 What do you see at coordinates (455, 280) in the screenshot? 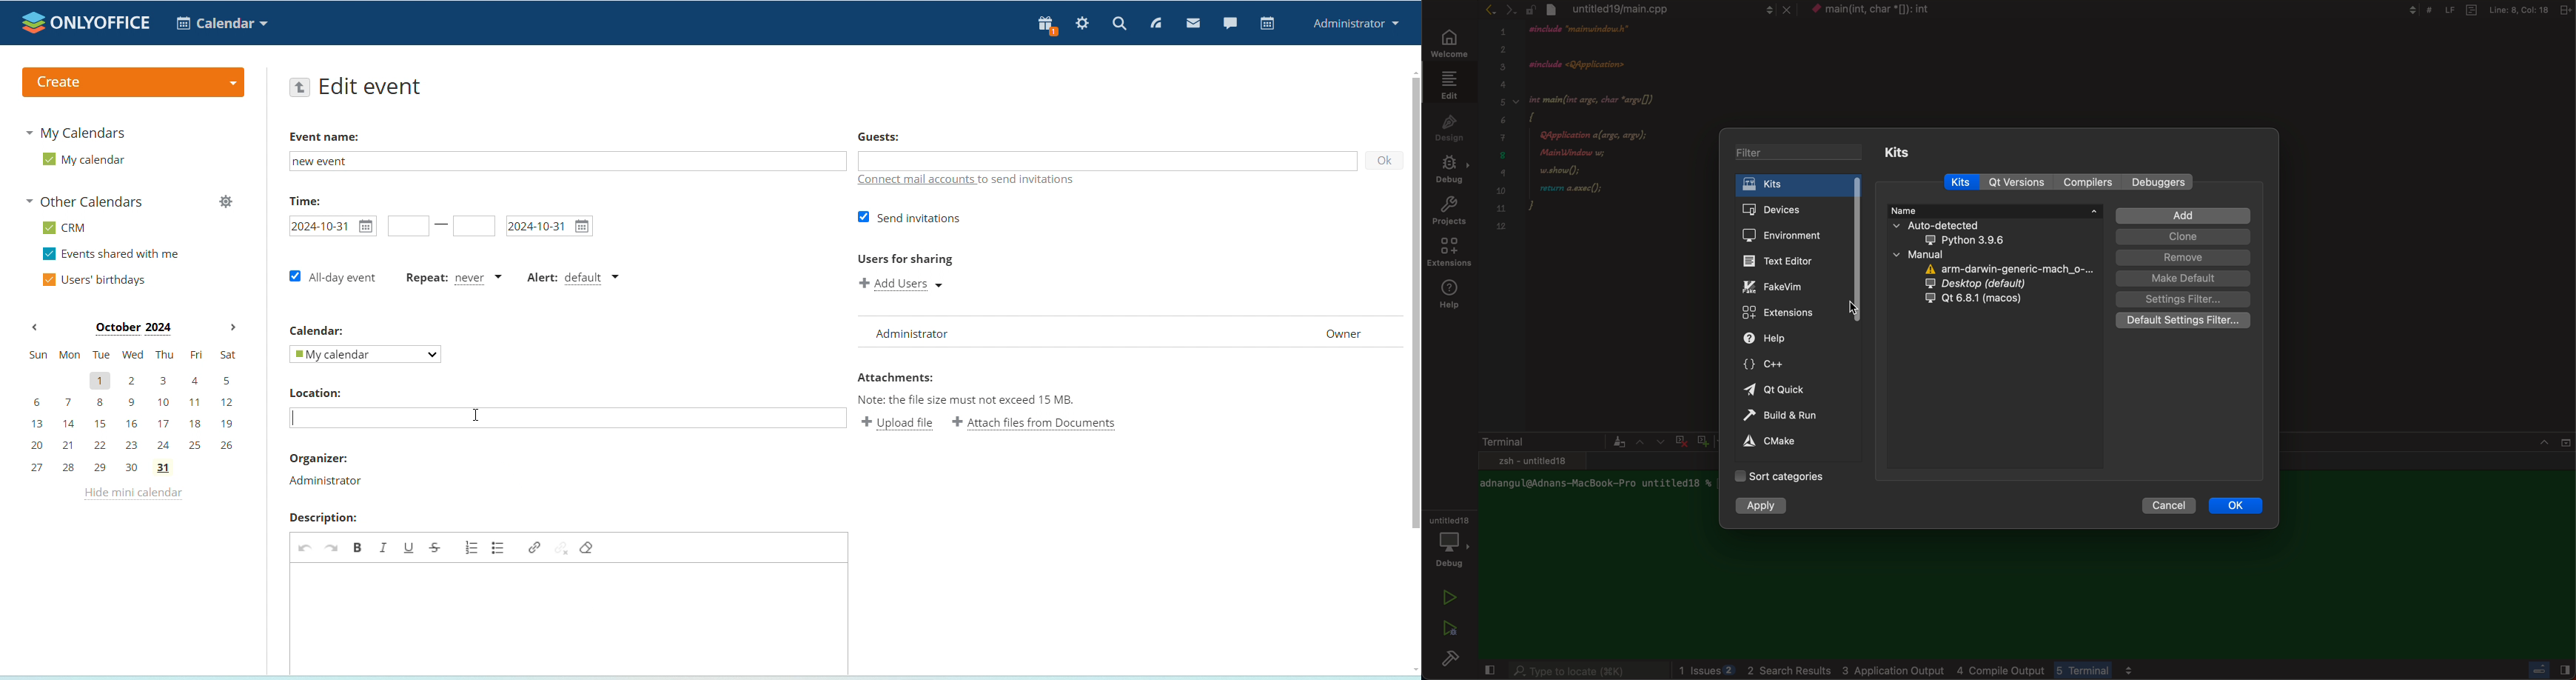
I see `event repetition` at bounding box center [455, 280].